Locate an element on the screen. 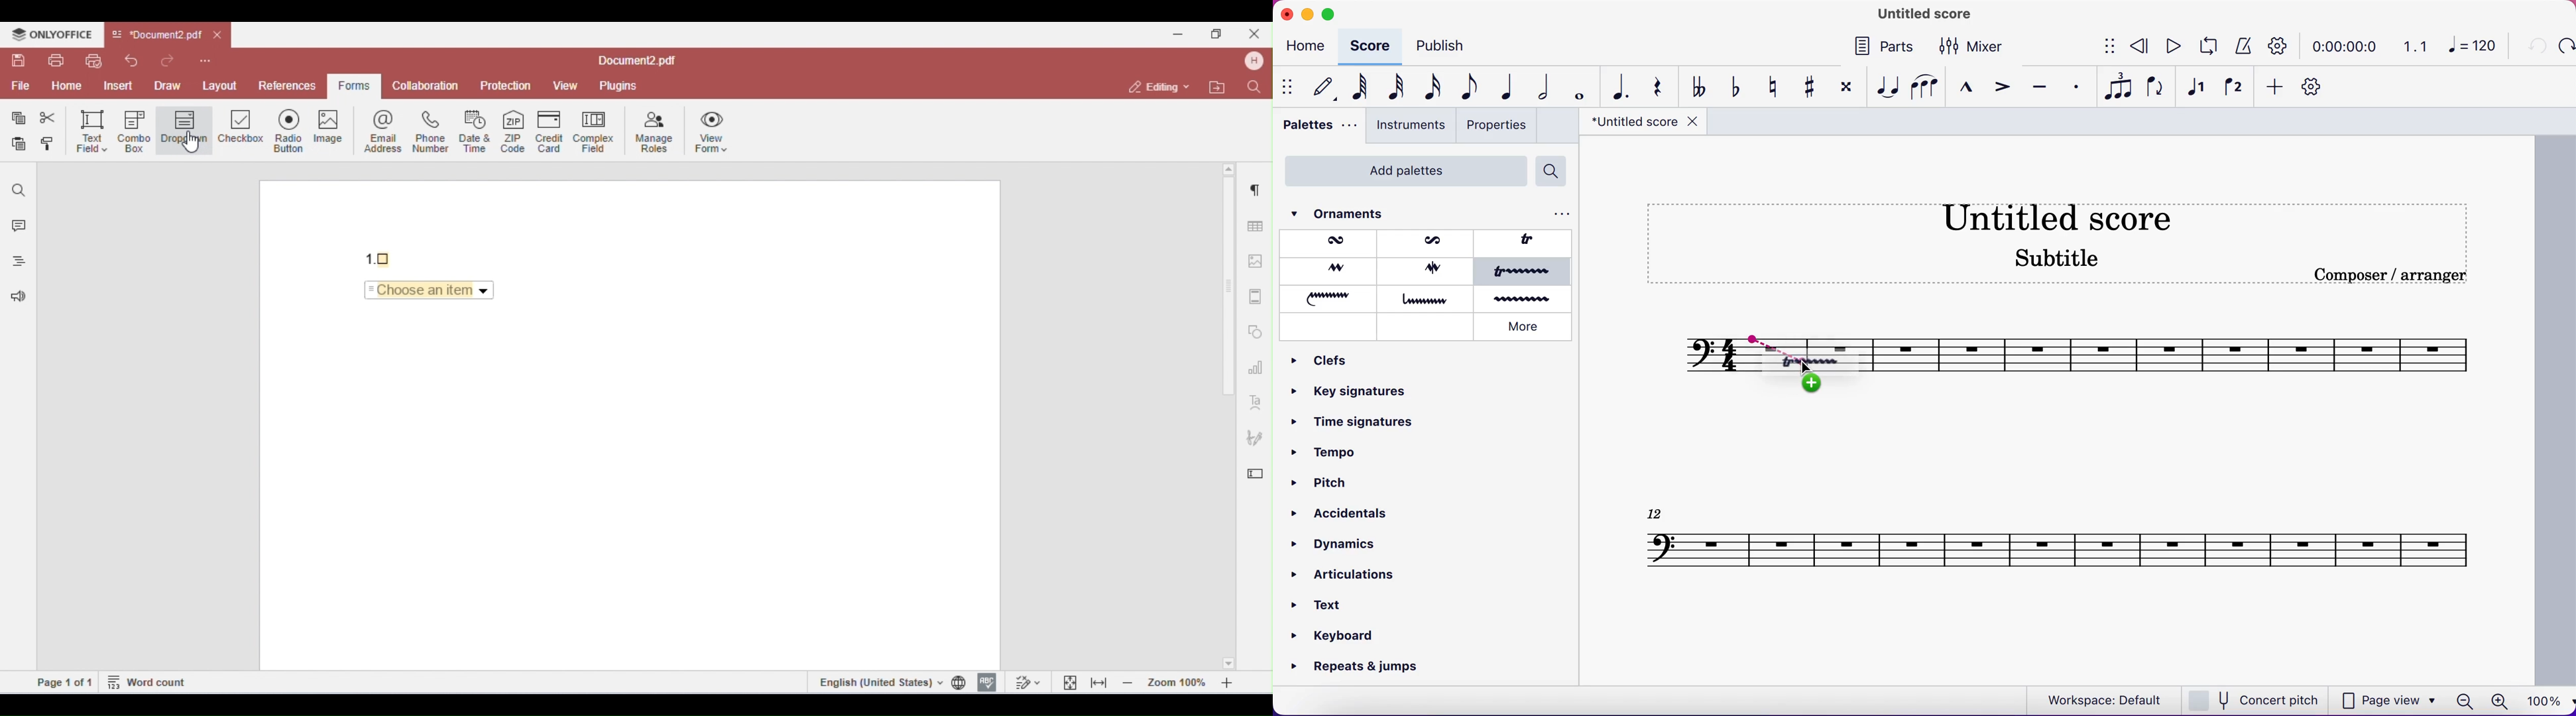 The width and height of the screenshot is (2576, 728). toggle double flat is located at coordinates (1699, 86).